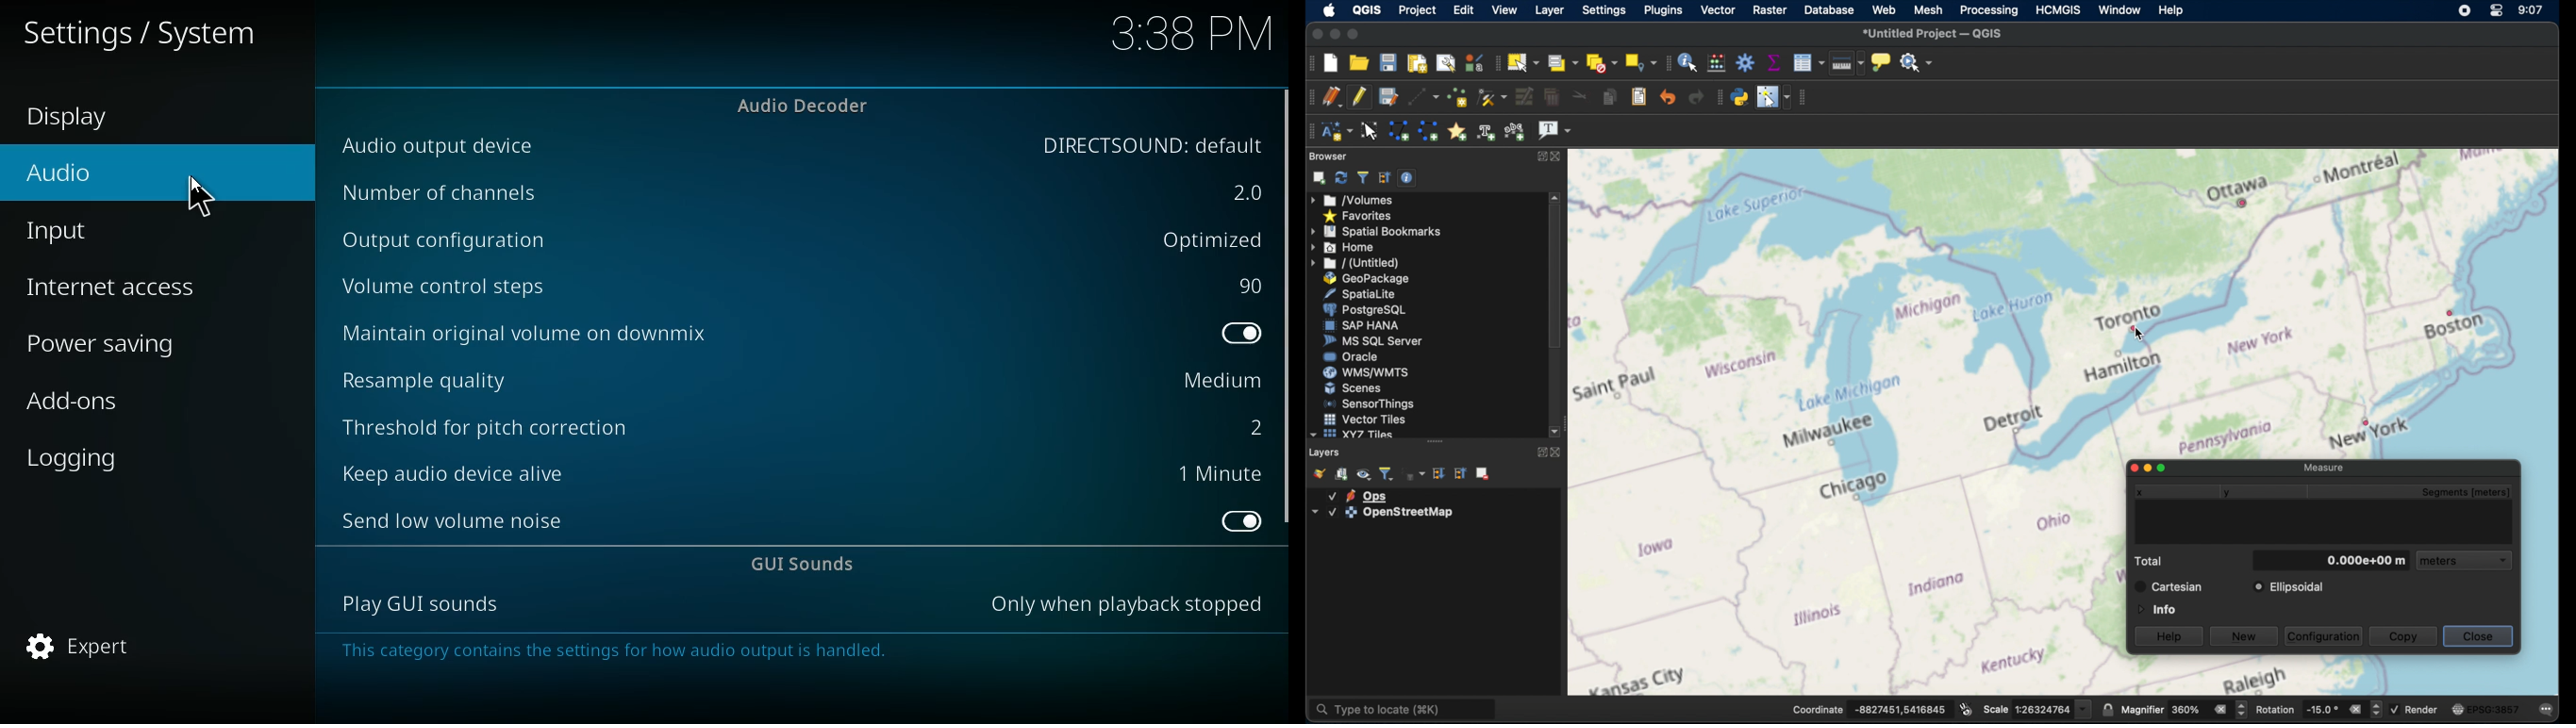 This screenshot has height=728, width=2576. Describe the element at coordinates (1351, 357) in the screenshot. I see `oracle` at that location.